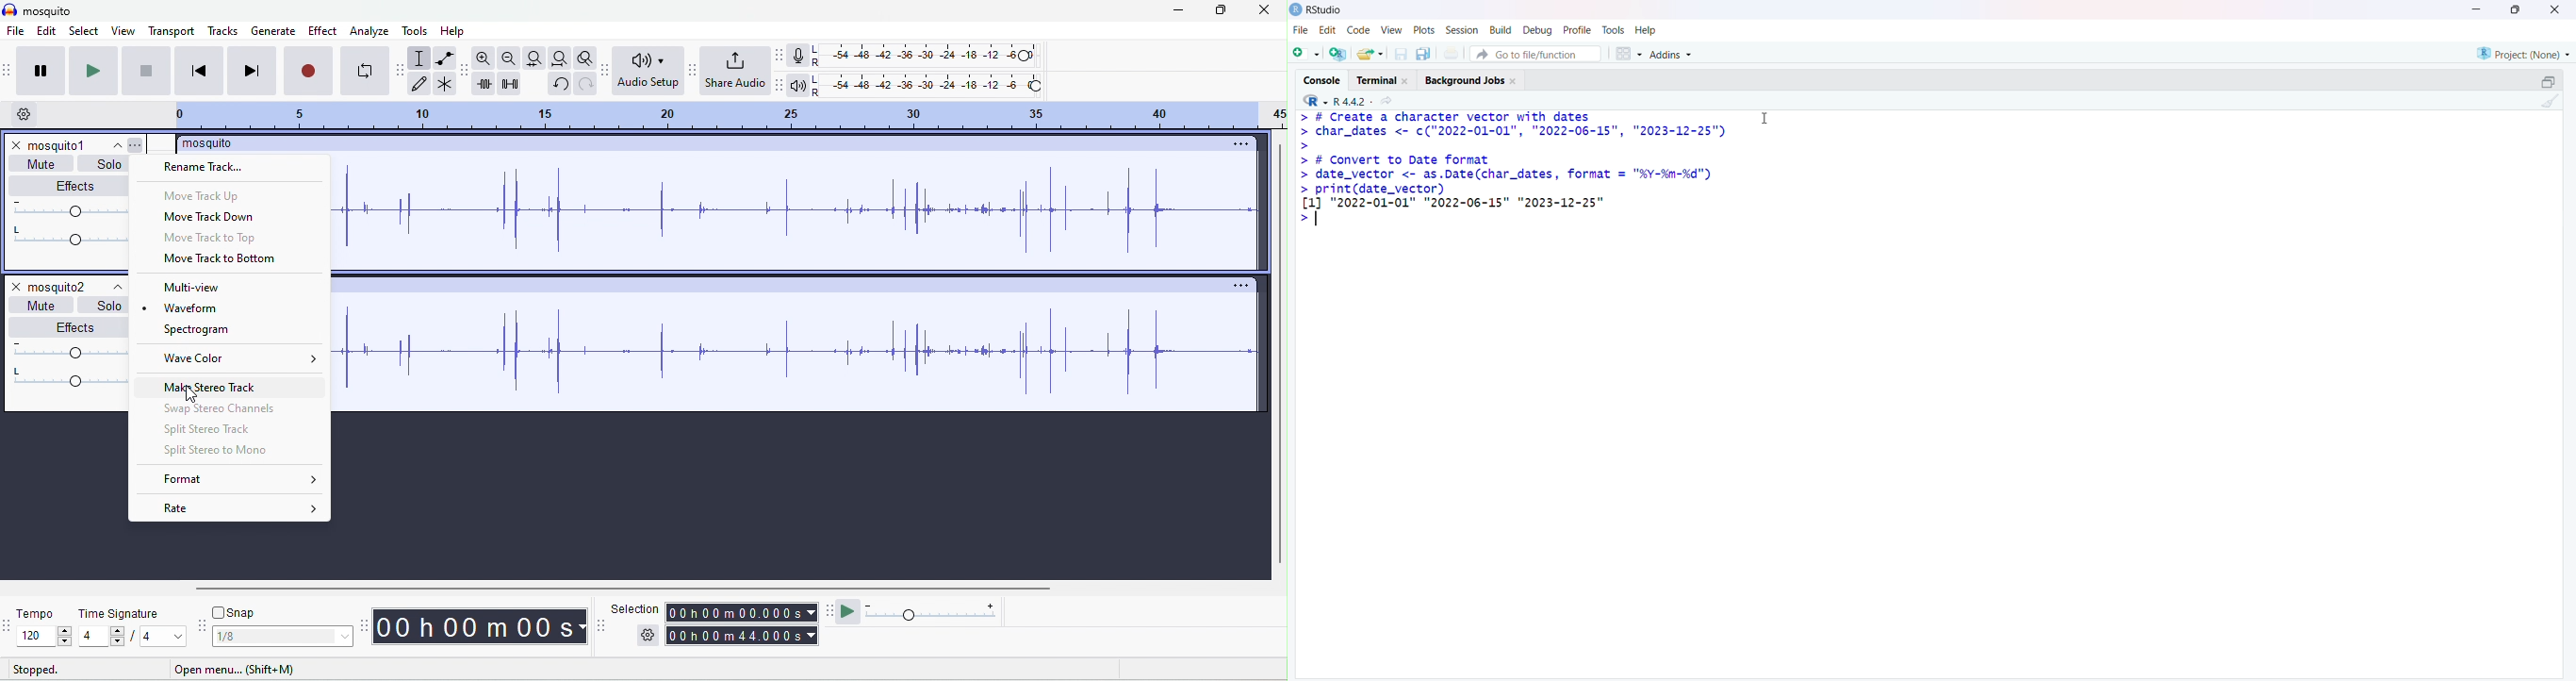 Image resolution: width=2576 pixels, height=700 pixels. What do you see at coordinates (1316, 13) in the screenshot?
I see `RStudio` at bounding box center [1316, 13].